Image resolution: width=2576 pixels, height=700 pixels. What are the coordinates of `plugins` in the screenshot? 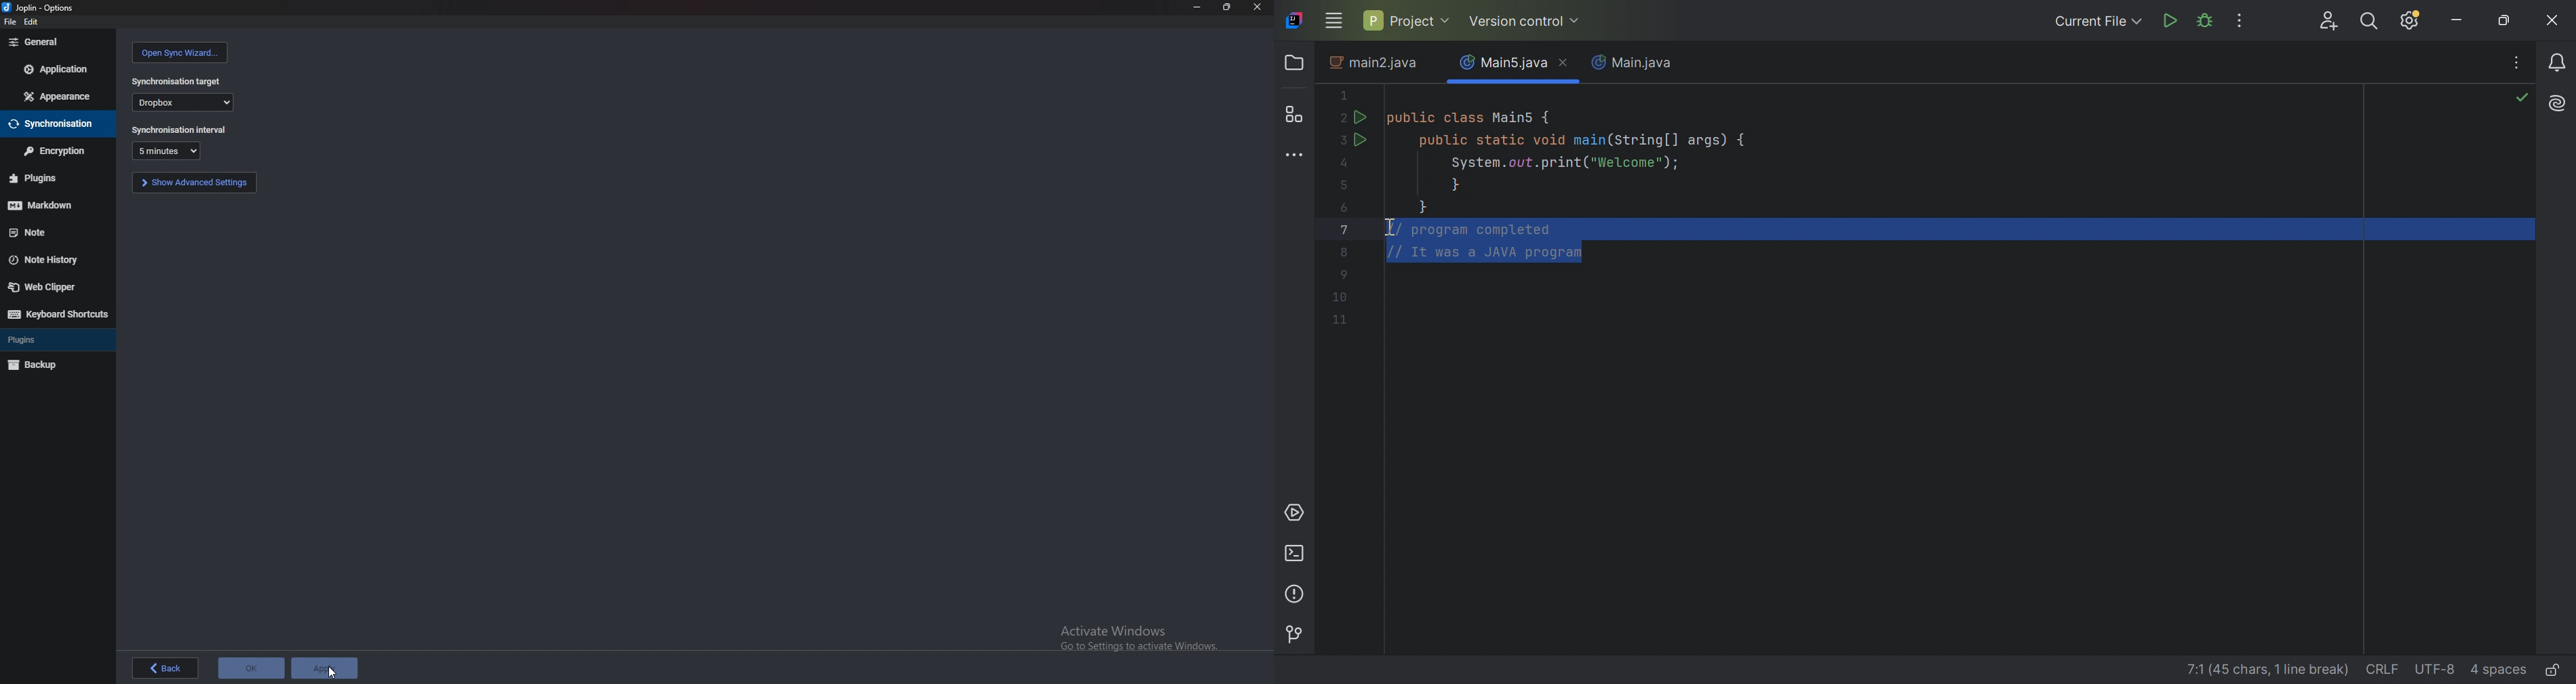 It's located at (50, 177).